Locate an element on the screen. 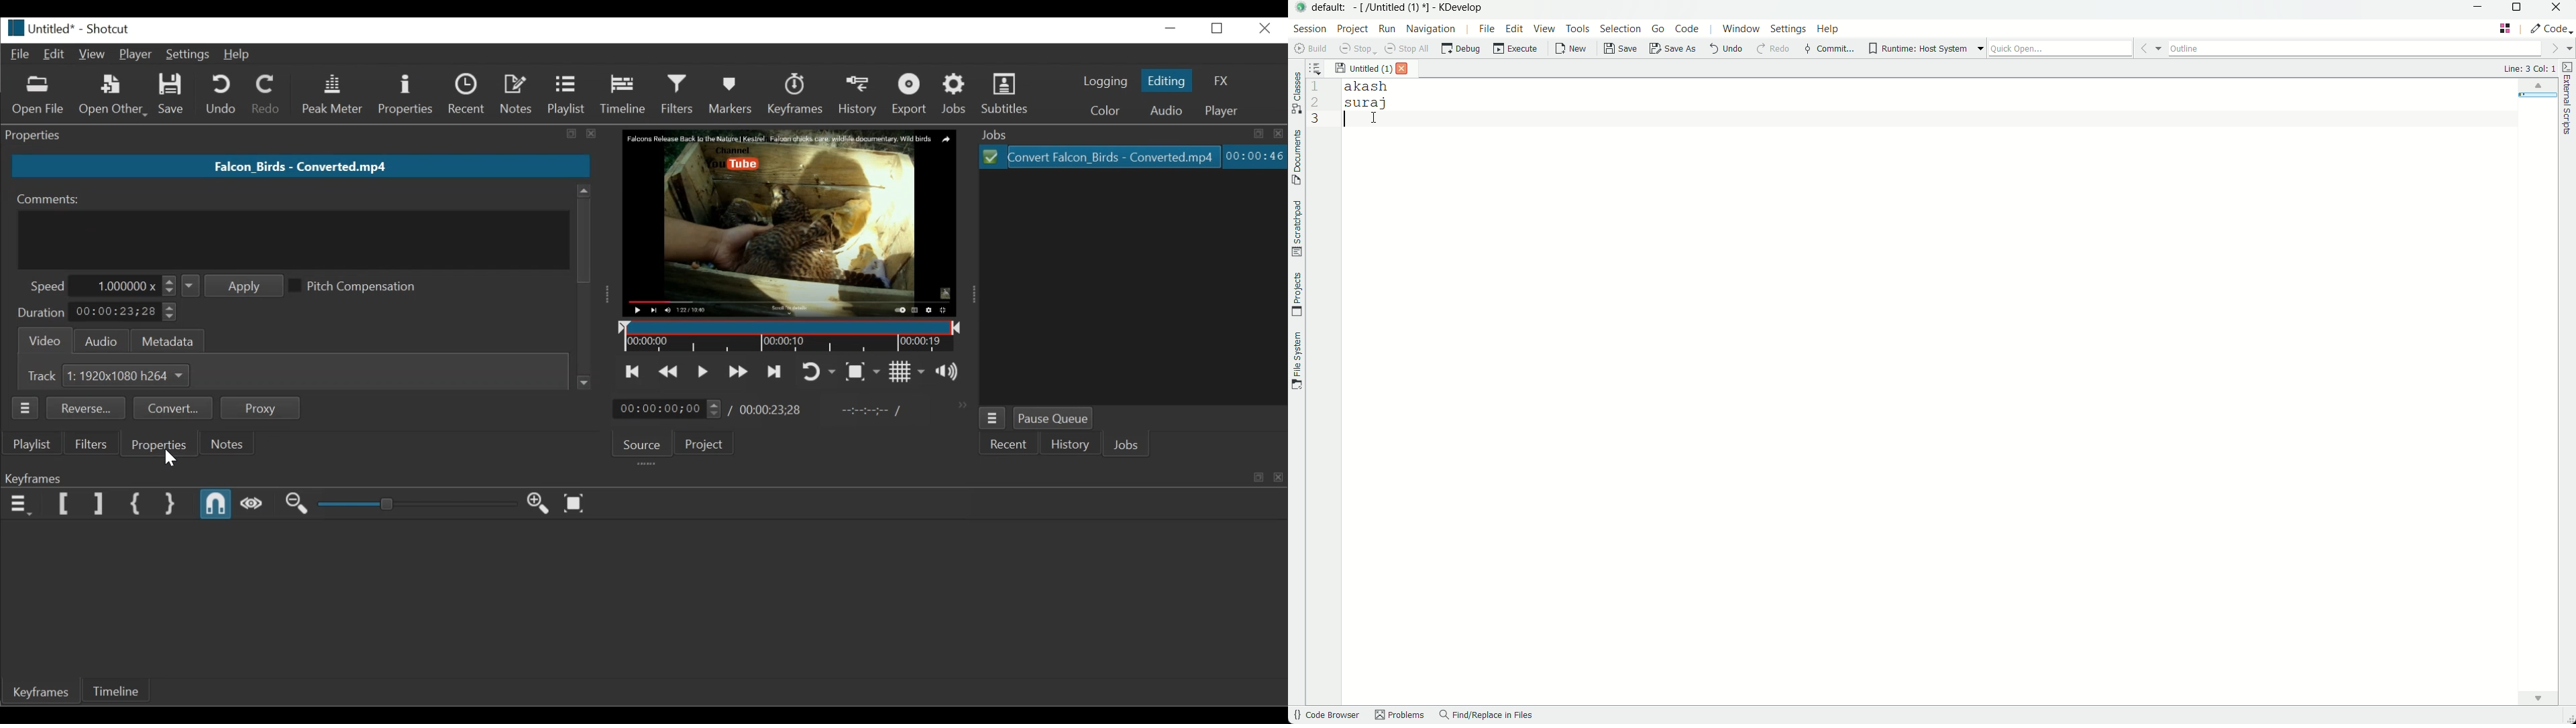  Toggle player looping is located at coordinates (816, 371).